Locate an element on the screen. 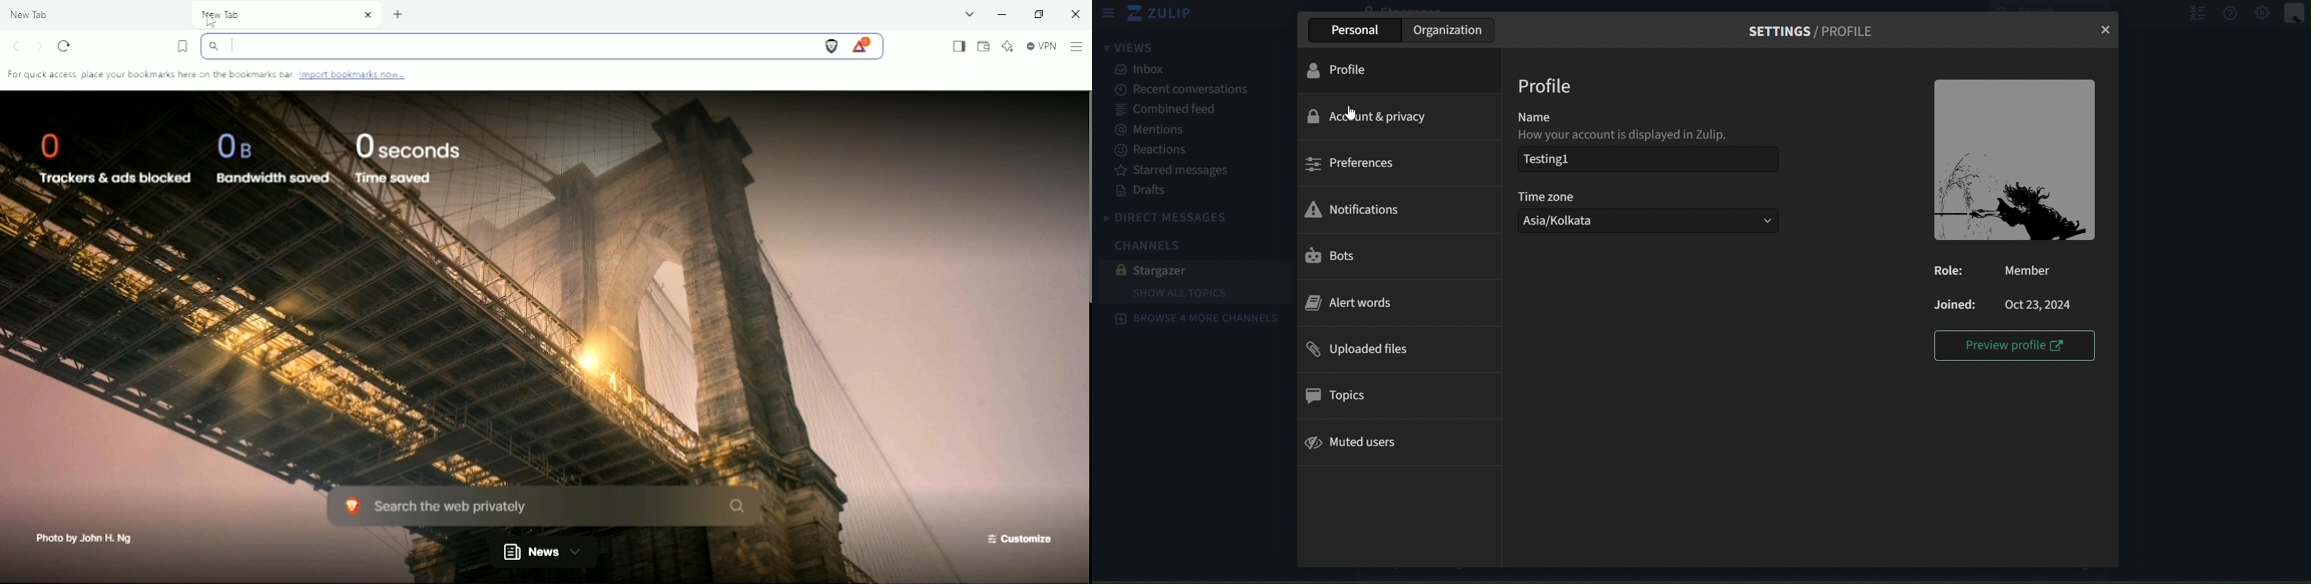 The width and height of the screenshot is (2324, 588). show all topics is located at coordinates (1203, 294).